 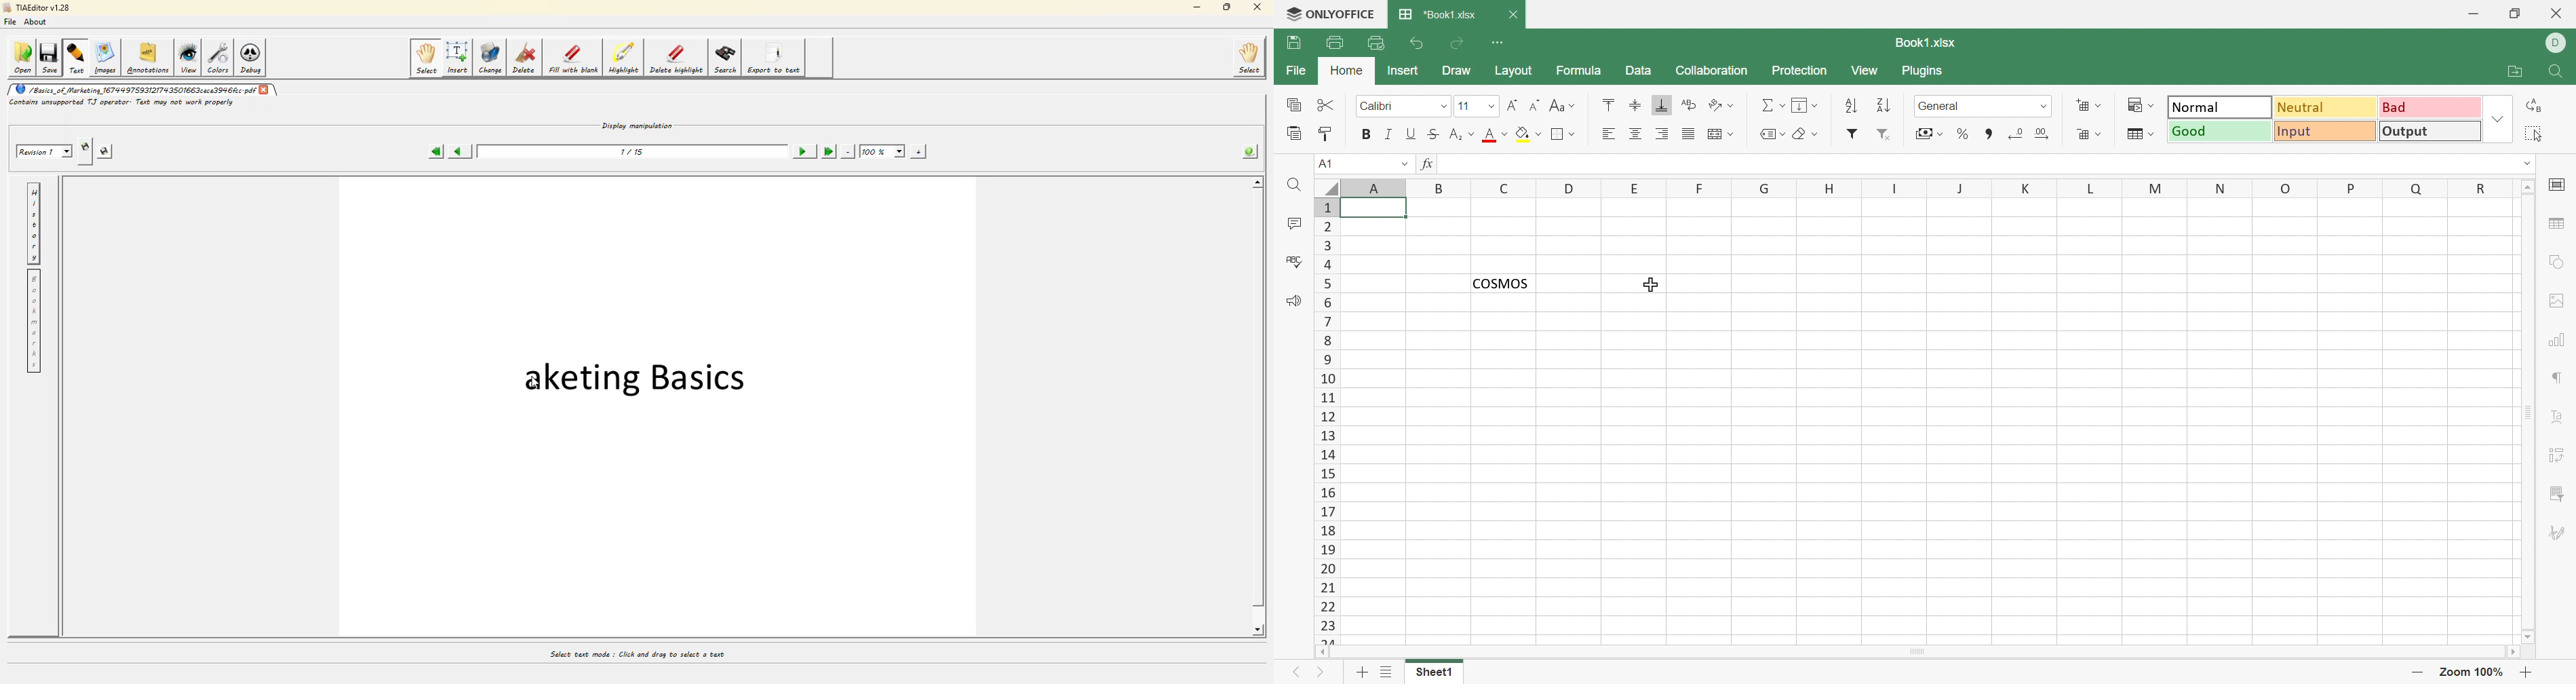 I want to click on Row Number, so click(x=1326, y=421).